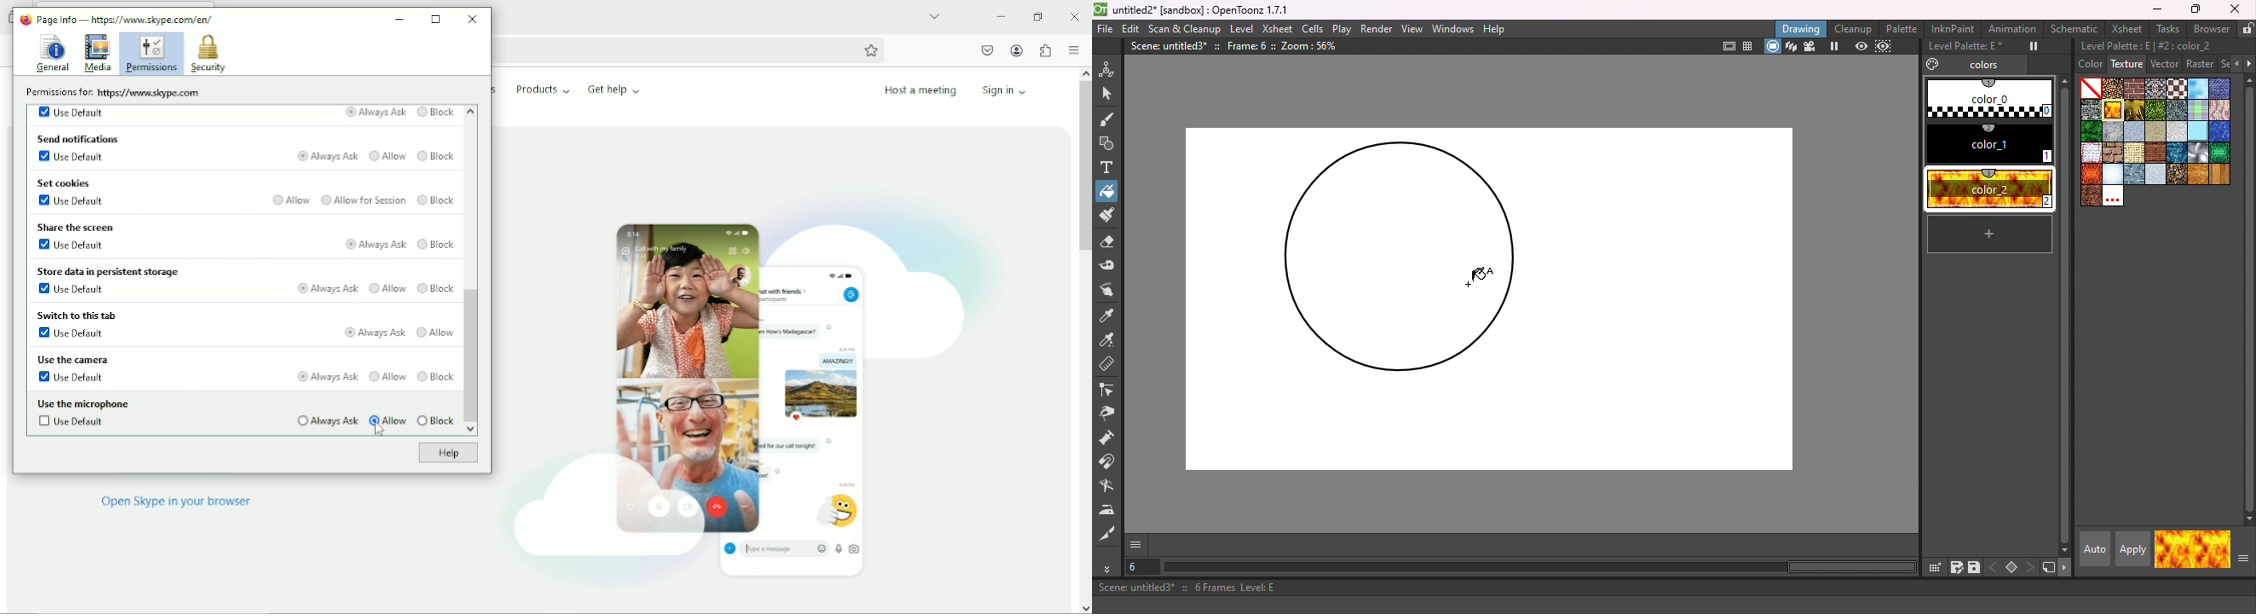 This screenshot has height=616, width=2268. What do you see at coordinates (1454, 28) in the screenshot?
I see `Windows` at bounding box center [1454, 28].